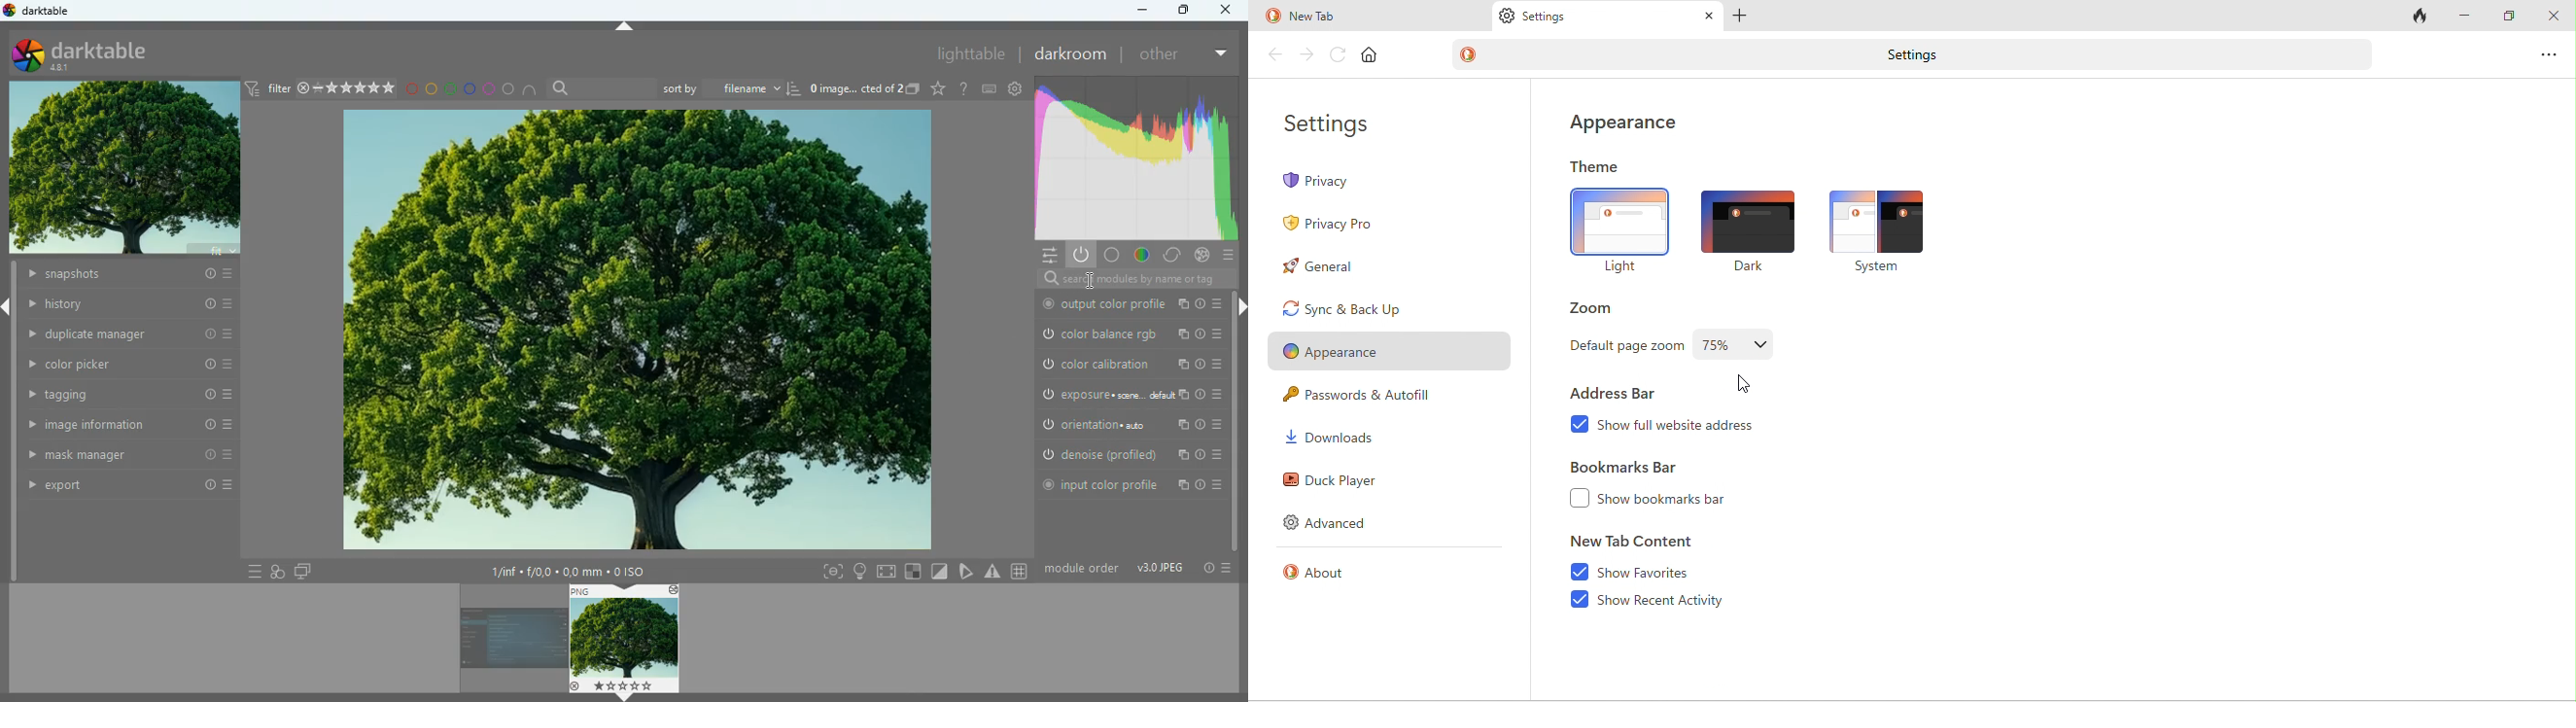  I want to click on forward, so click(1308, 54).